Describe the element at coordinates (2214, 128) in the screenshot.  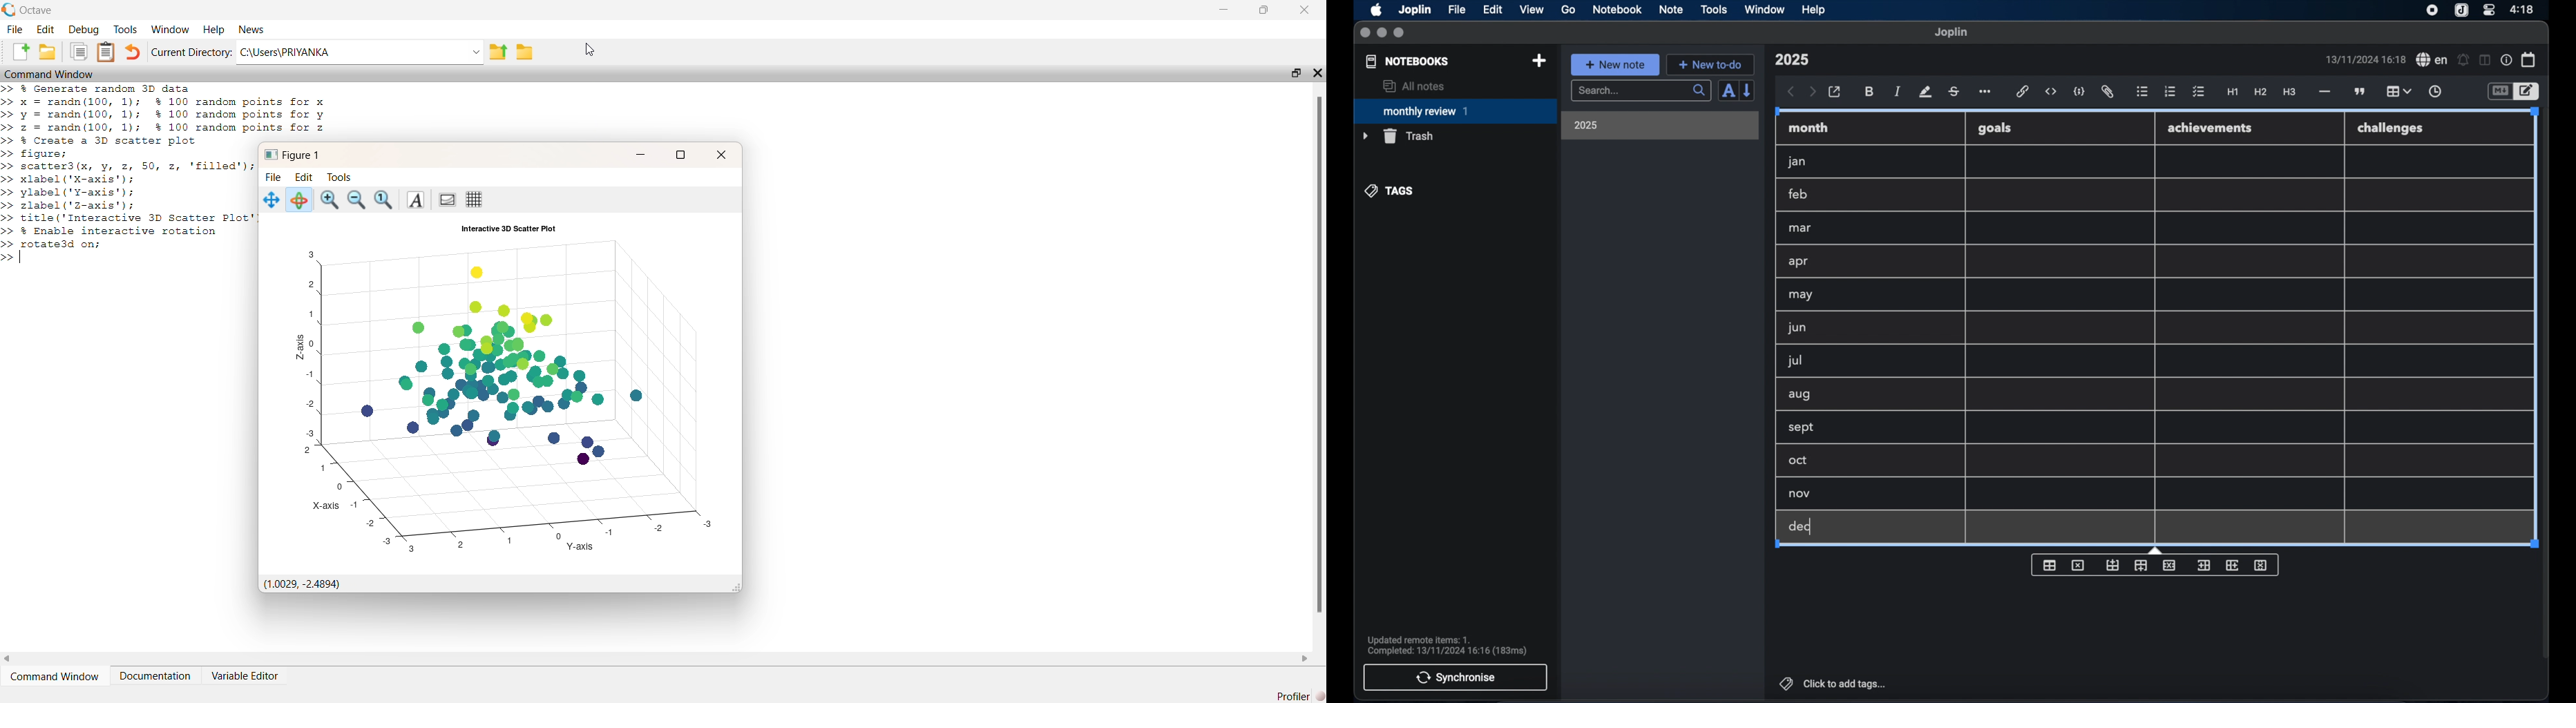
I see `achievements` at that location.